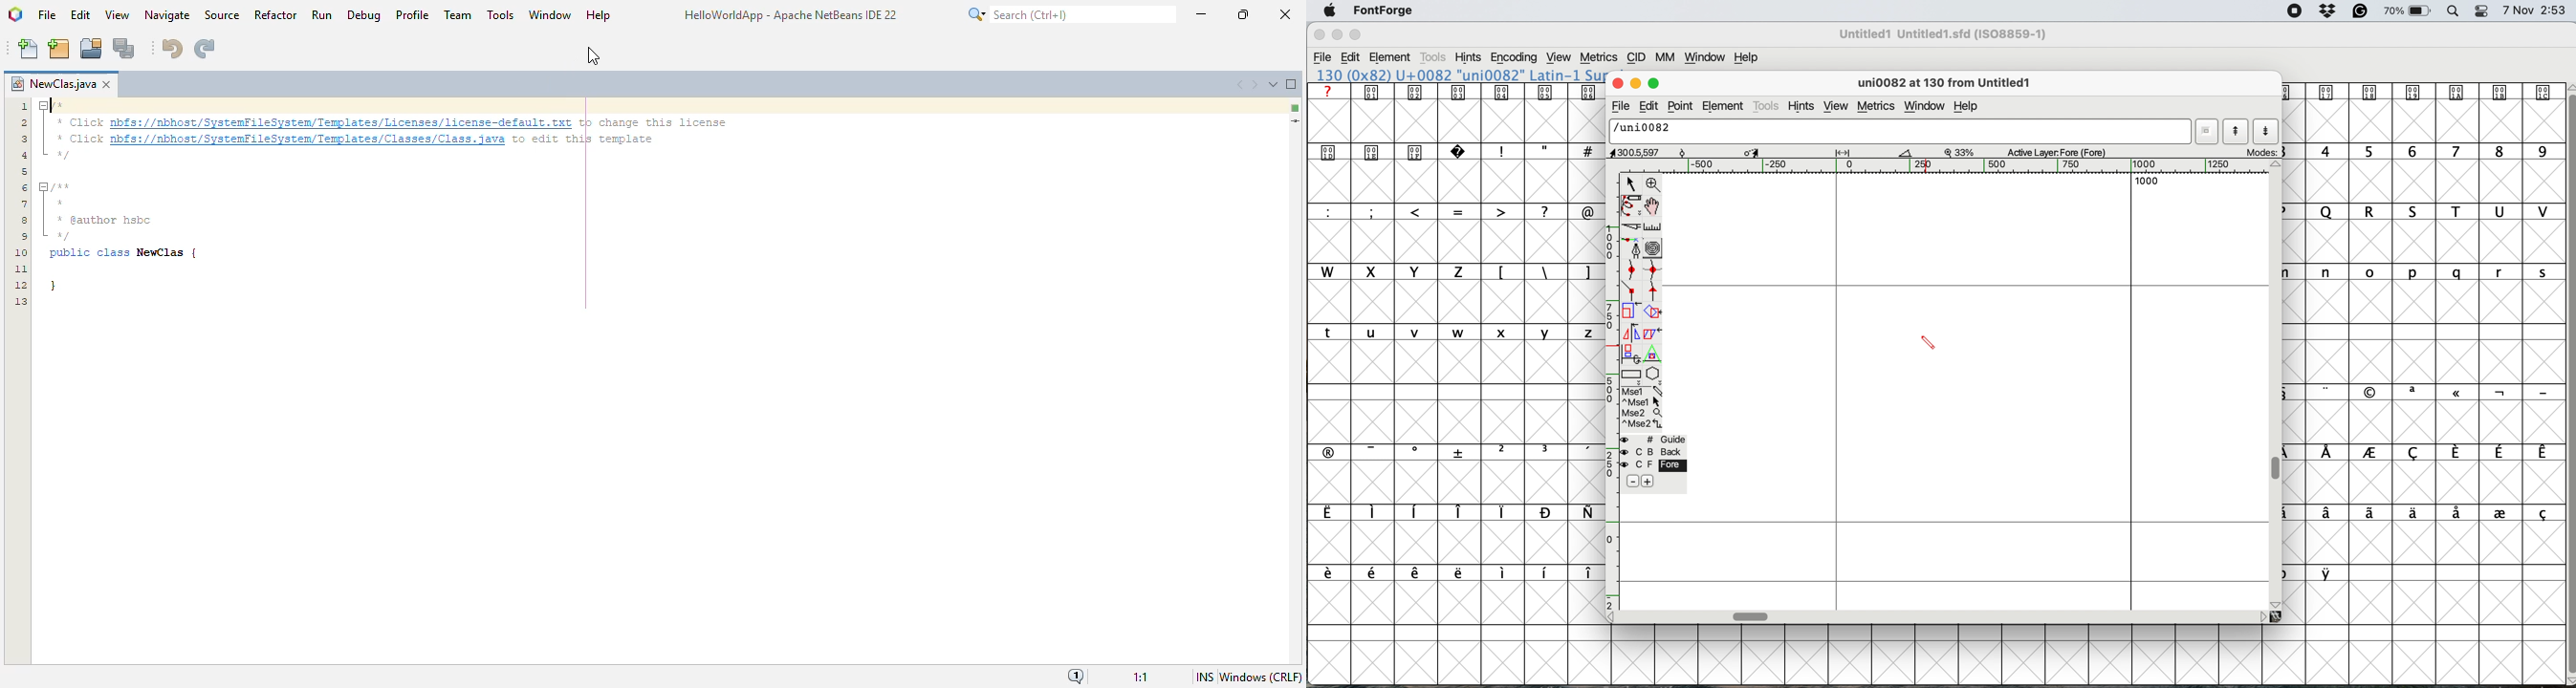 The height and width of the screenshot is (700, 2576). Describe the element at coordinates (1651, 106) in the screenshot. I see `edit` at that location.